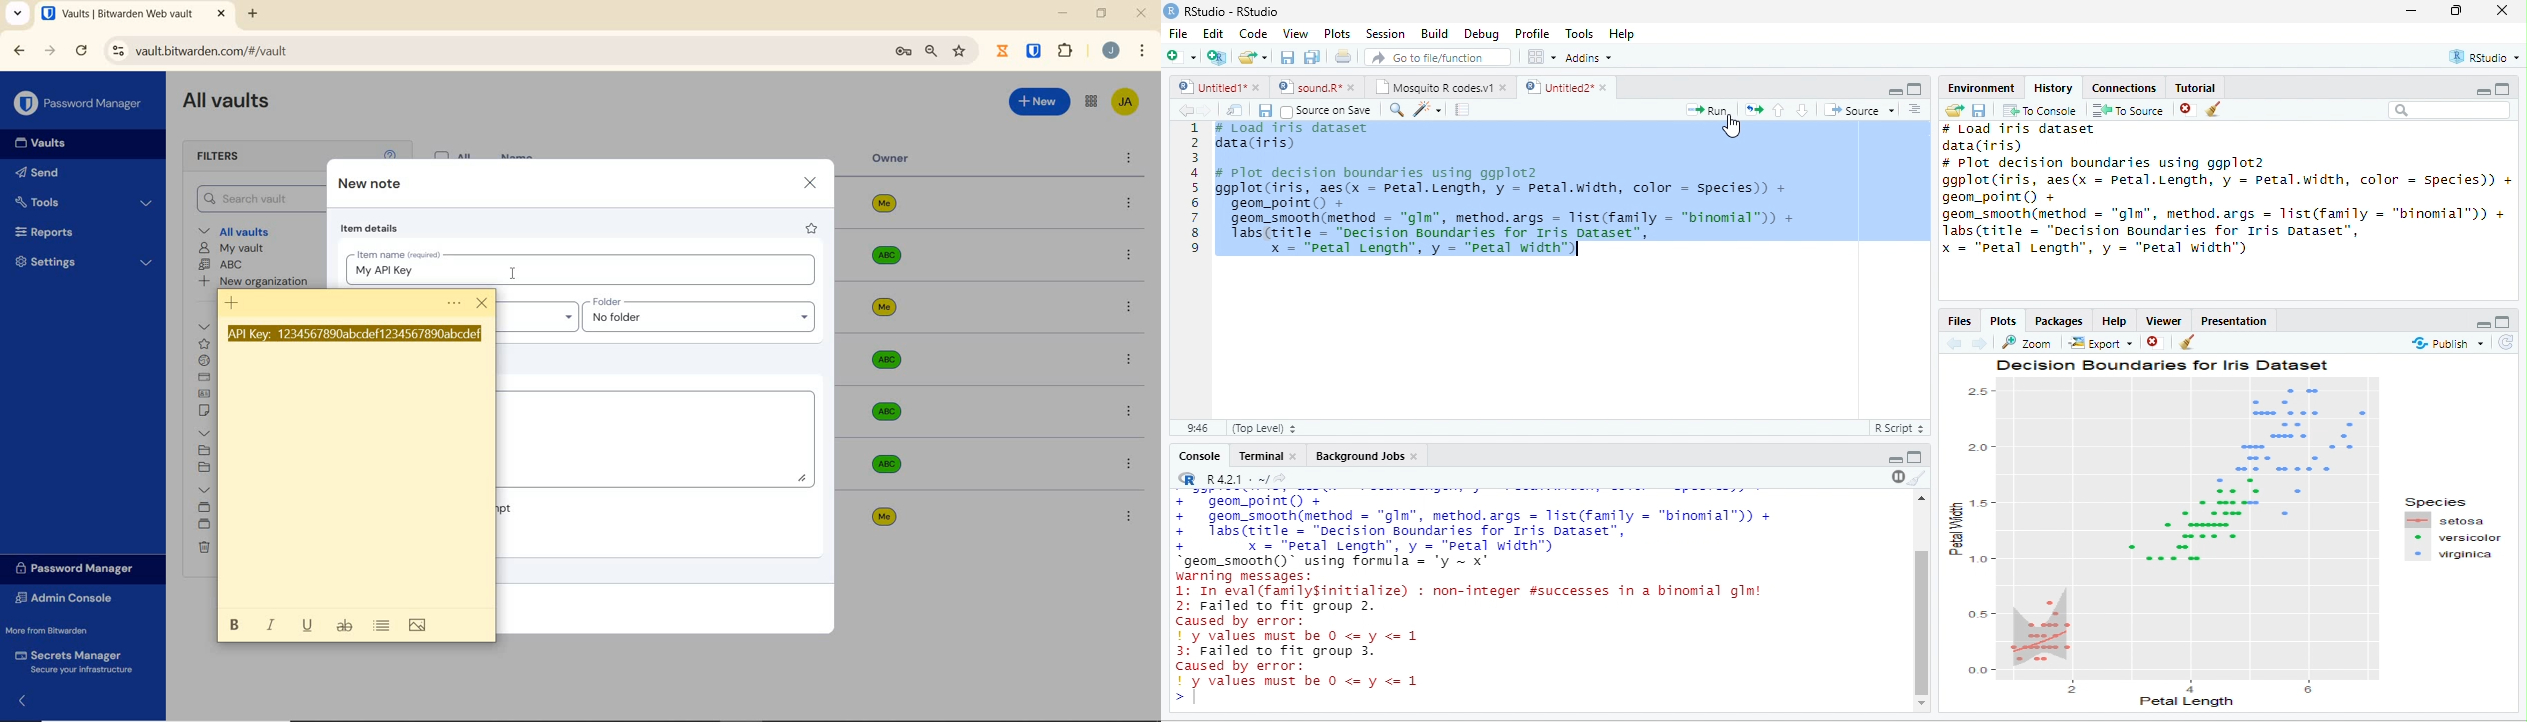  What do you see at coordinates (454, 304) in the screenshot?
I see `Menu` at bounding box center [454, 304].